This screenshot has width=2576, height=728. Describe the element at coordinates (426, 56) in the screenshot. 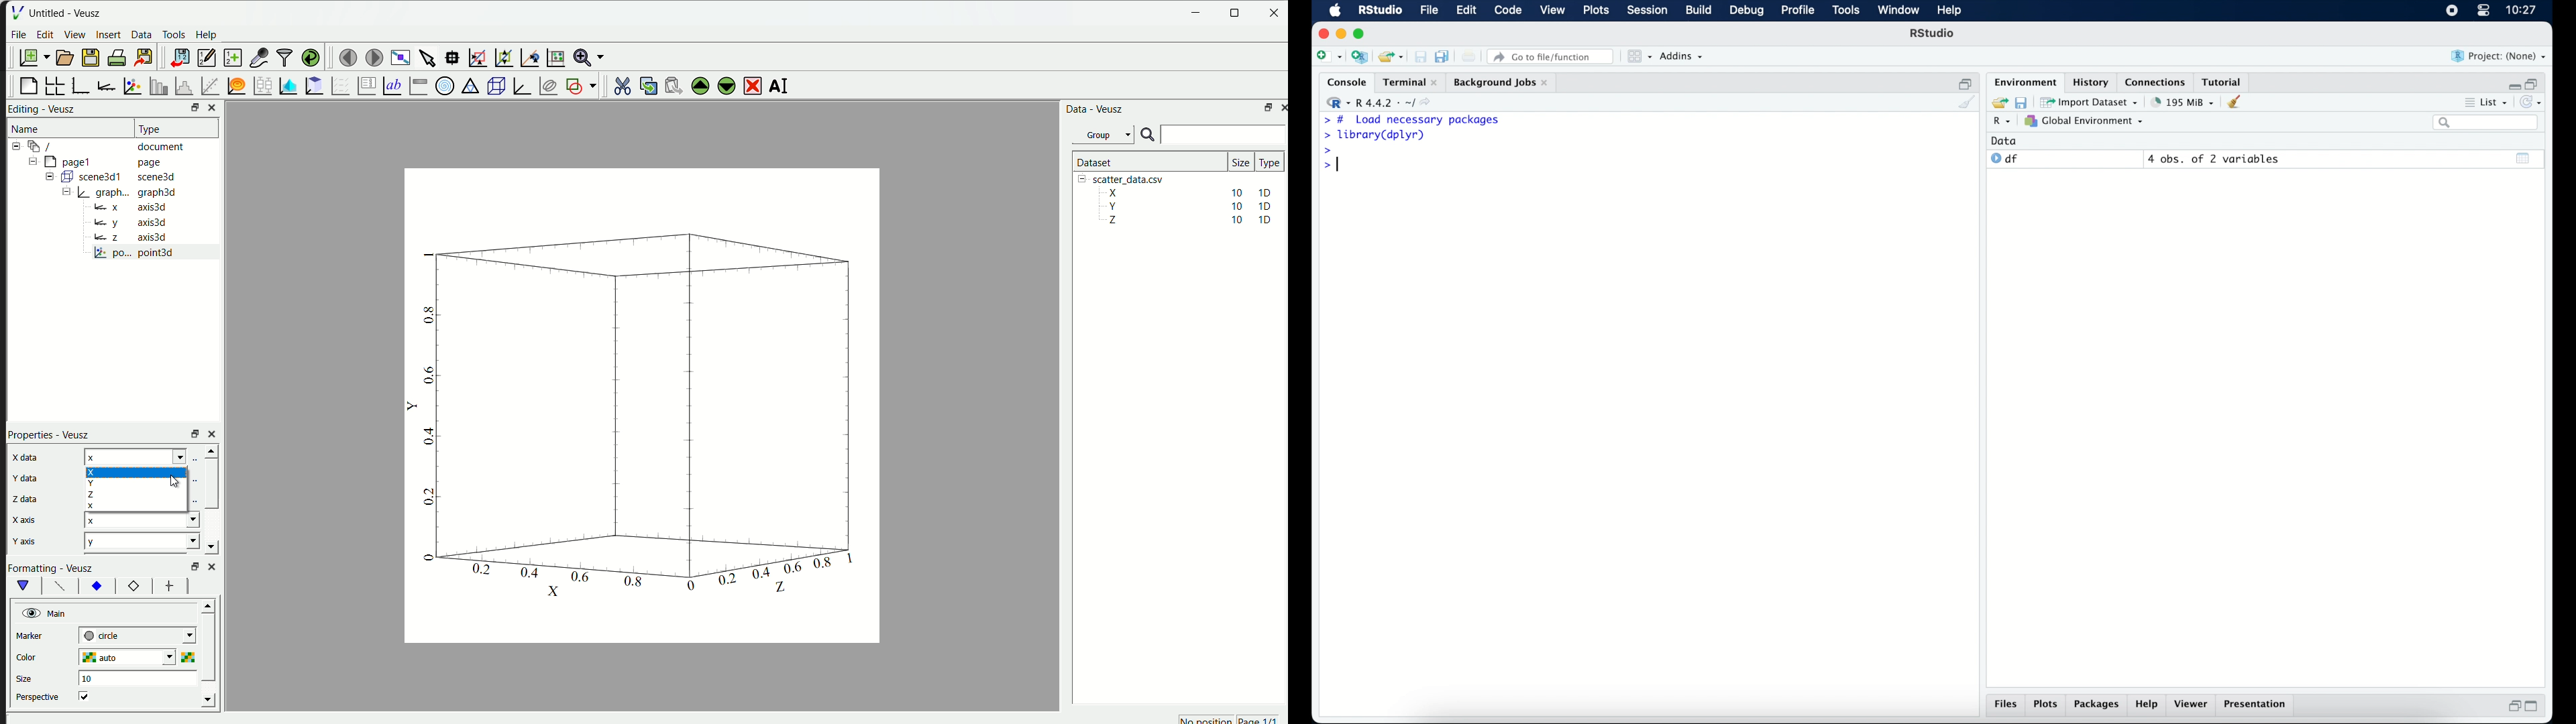

I see `select items from graph` at that location.